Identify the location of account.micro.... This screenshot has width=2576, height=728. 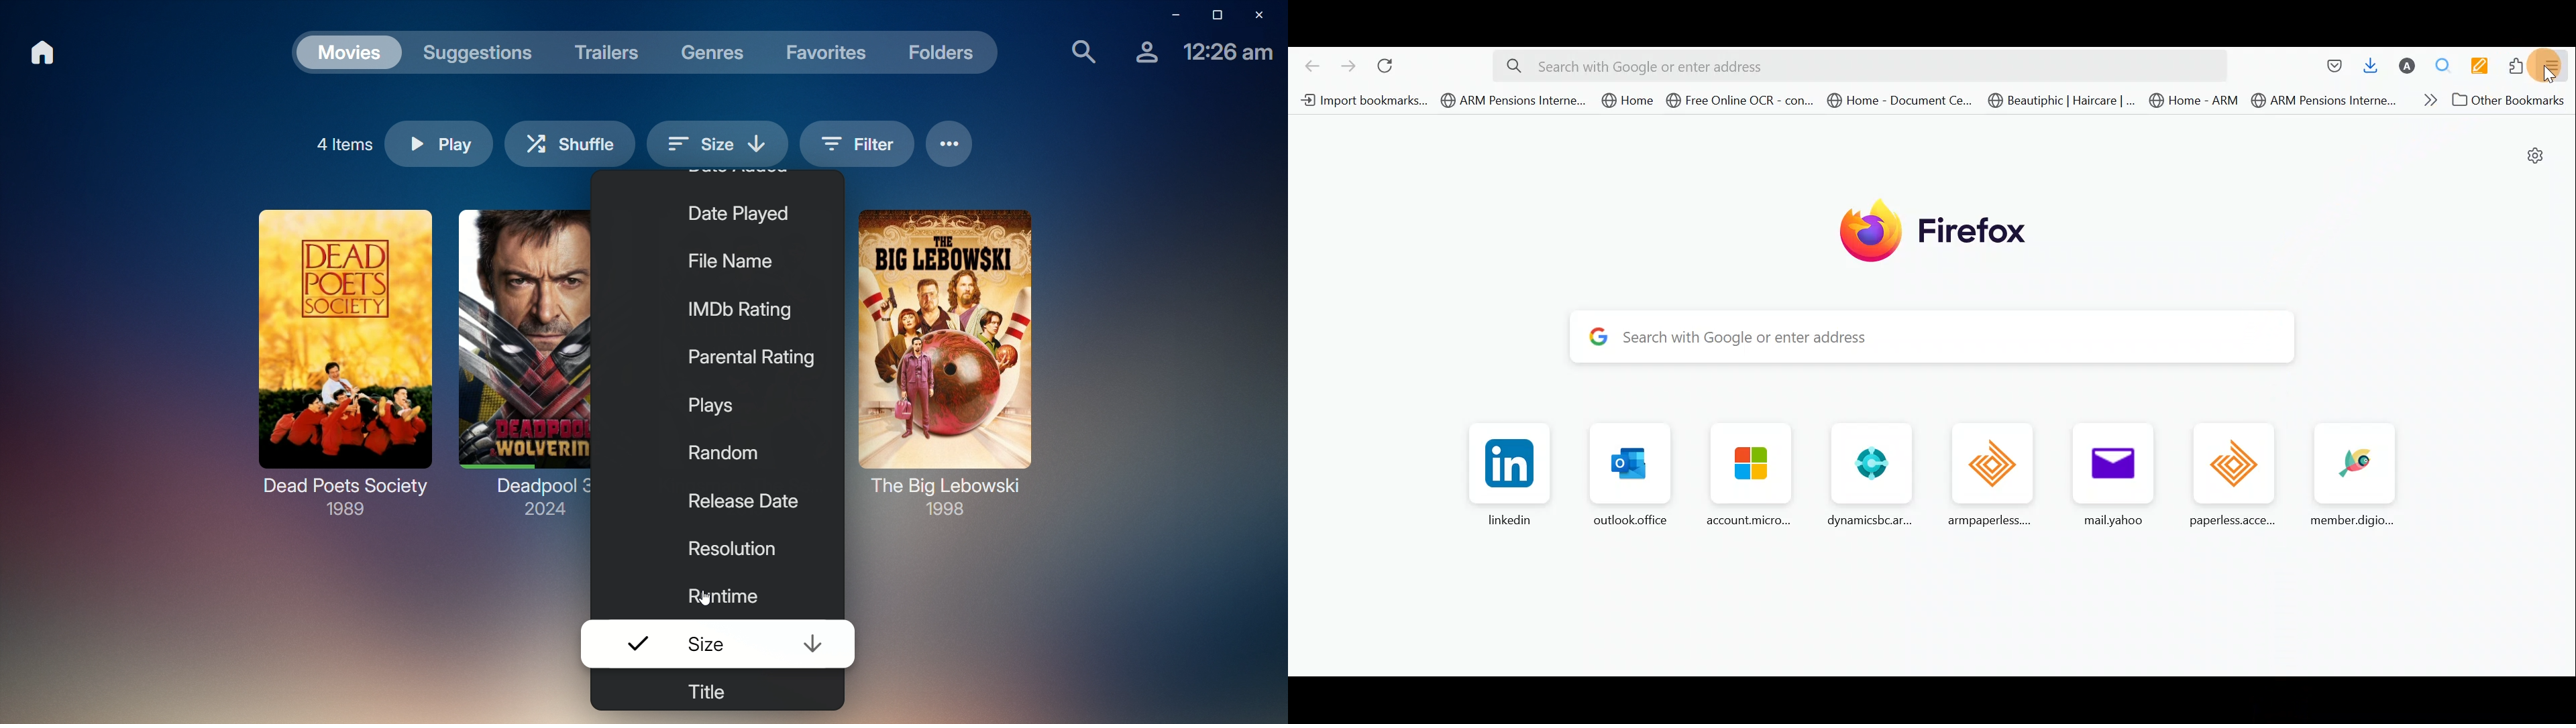
(1743, 477).